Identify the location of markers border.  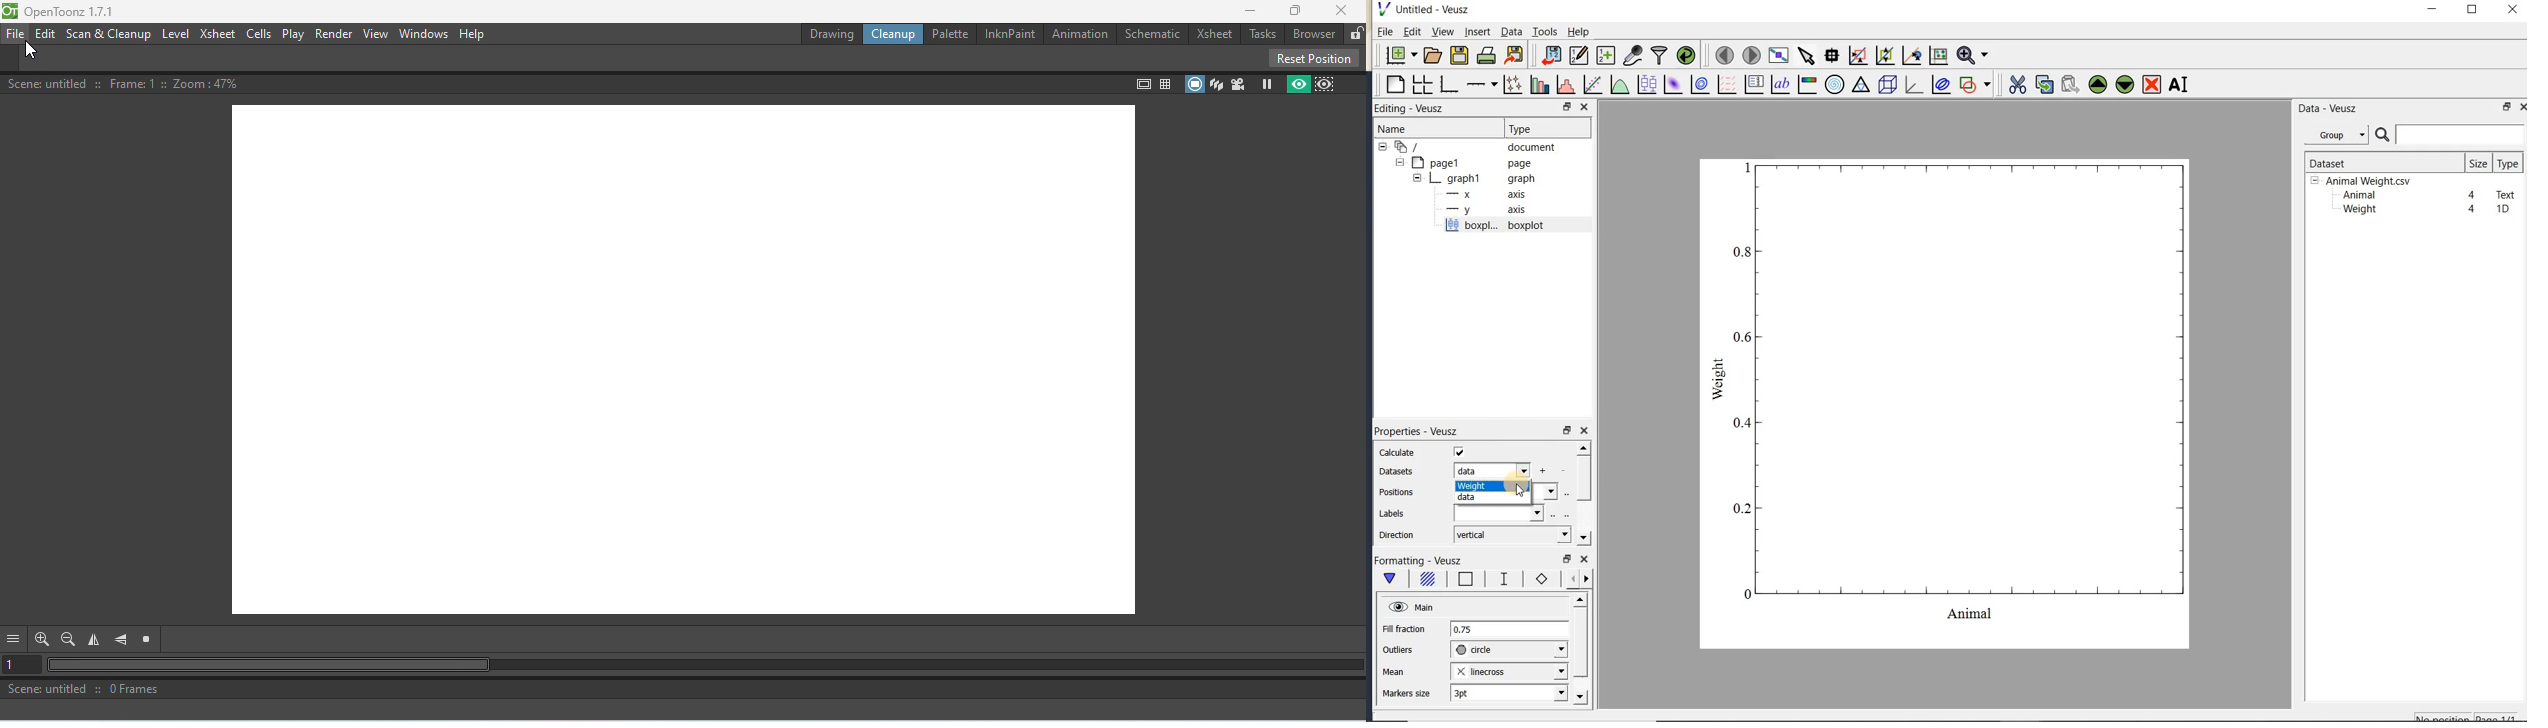
(1539, 579).